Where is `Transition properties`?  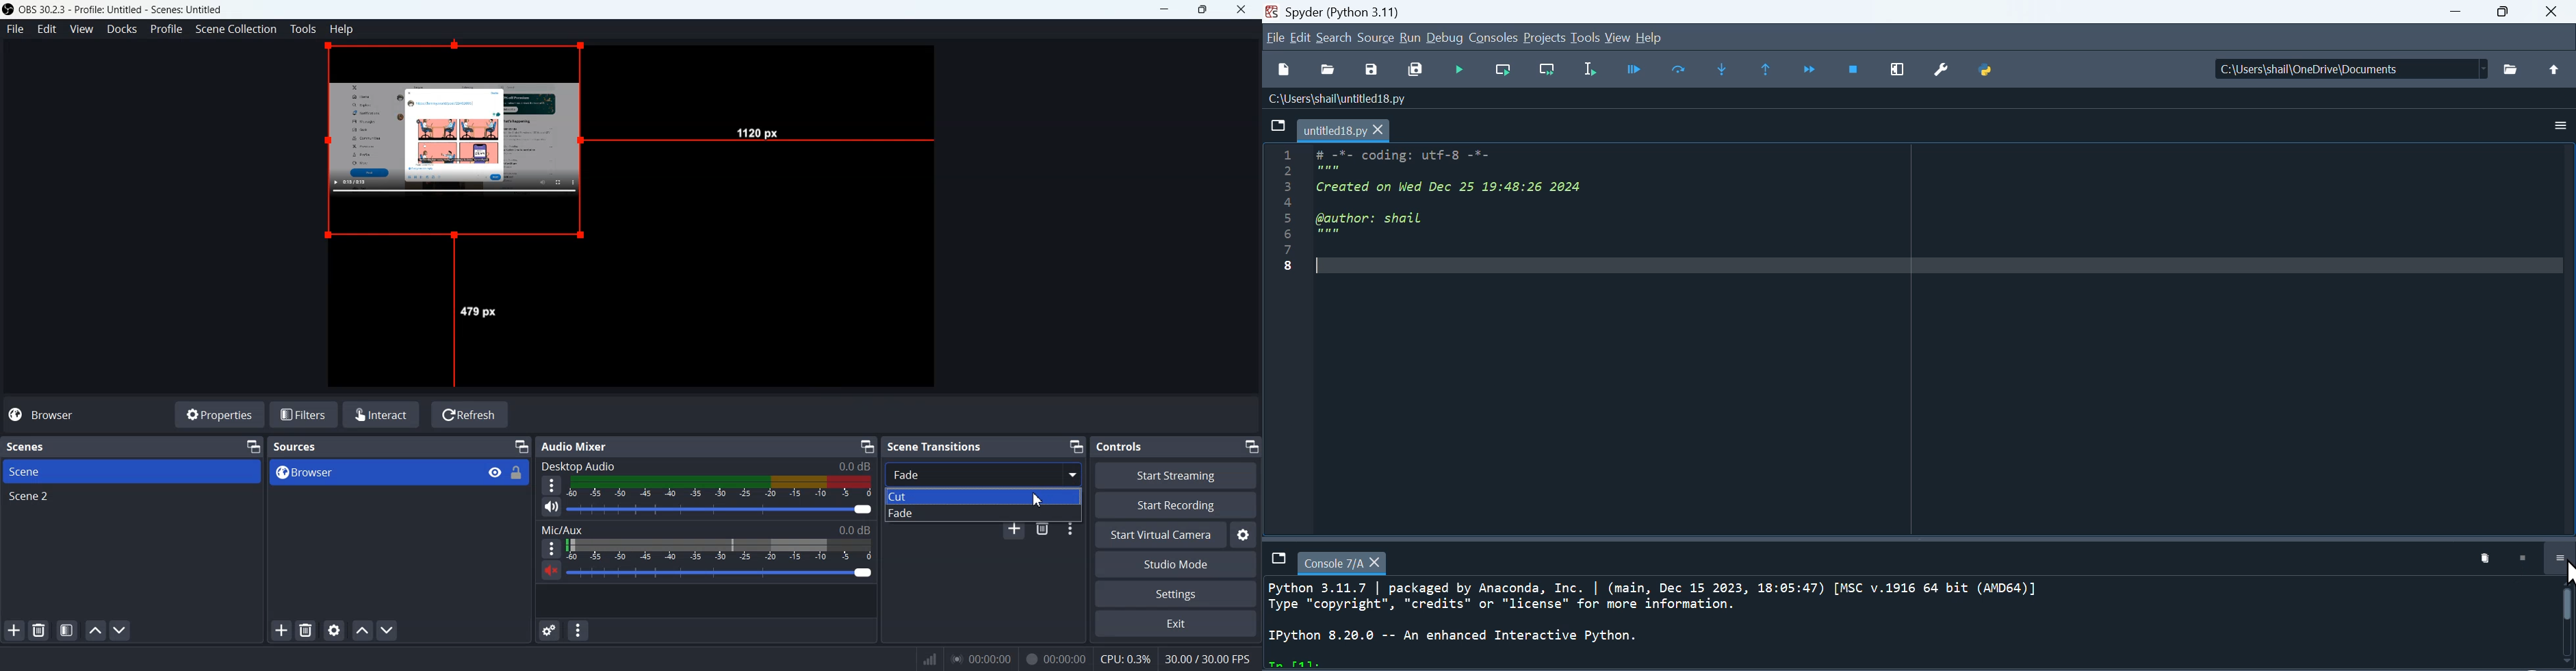
Transition properties is located at coordinates (1070, 530).